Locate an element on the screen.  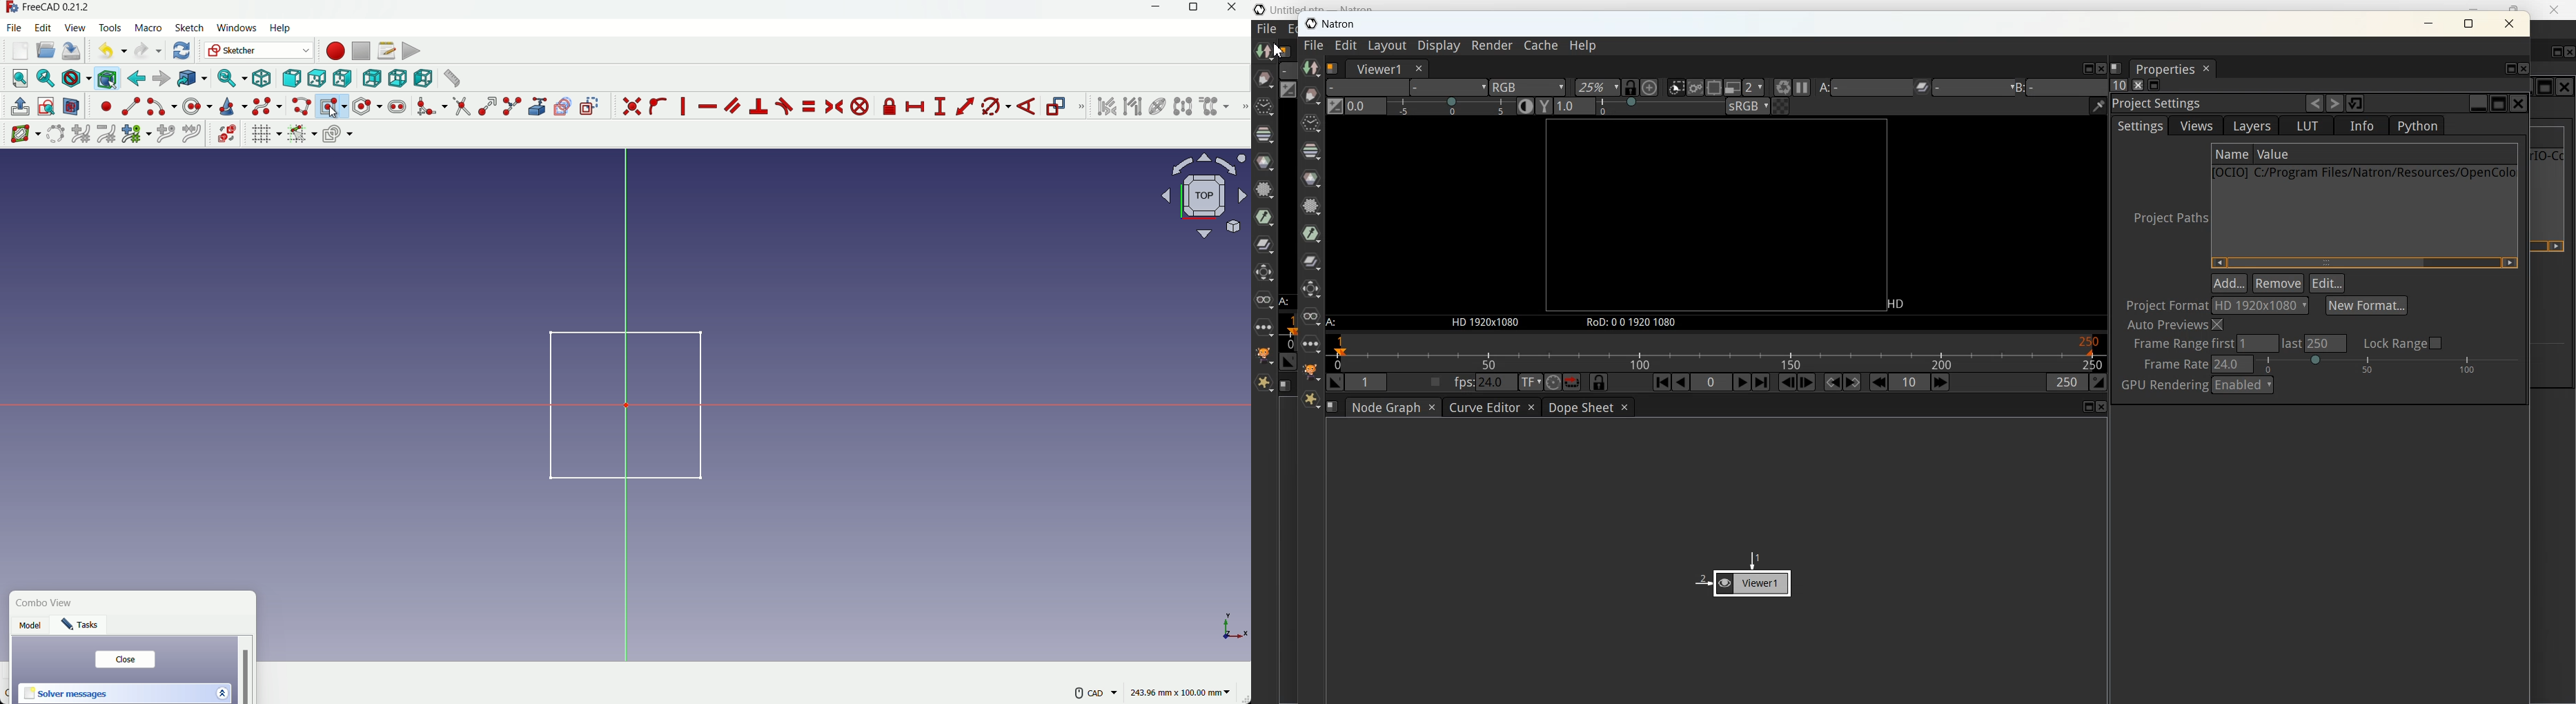
file menu is located at coordinates (16, 27).